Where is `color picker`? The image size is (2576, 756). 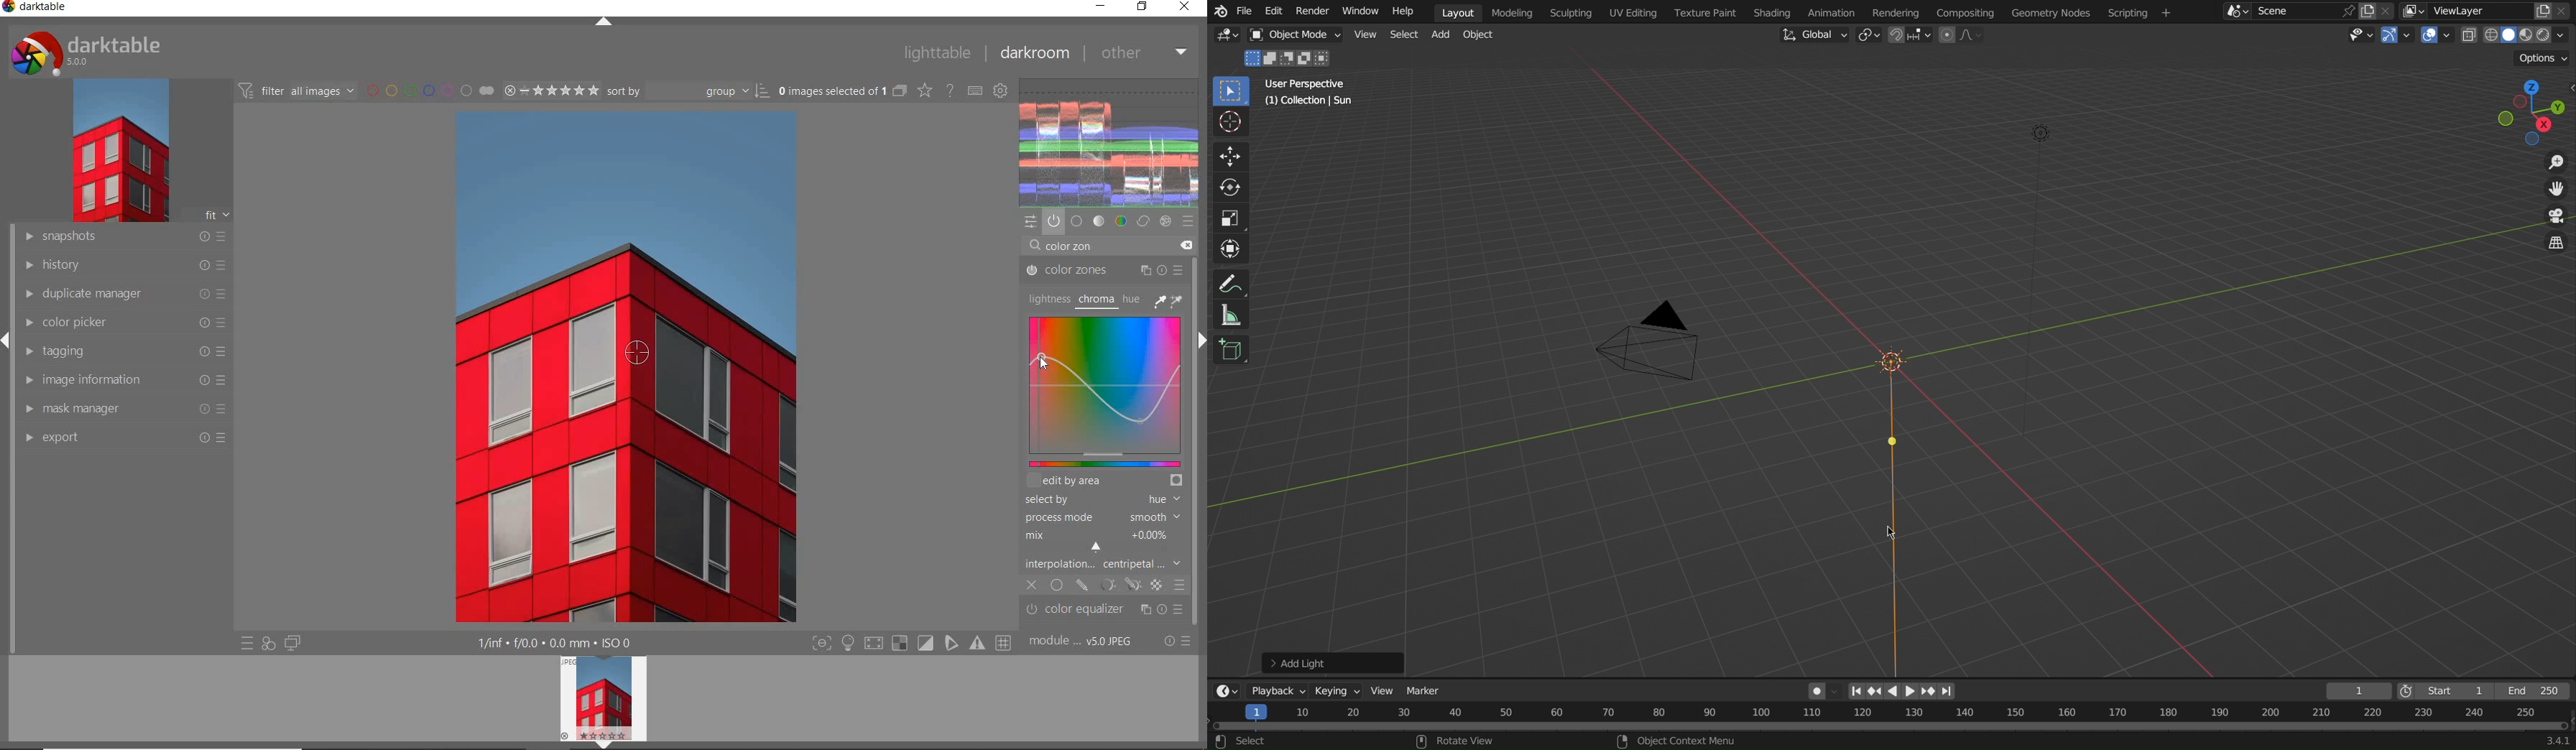 color picker is located at coordinates (123, 325).